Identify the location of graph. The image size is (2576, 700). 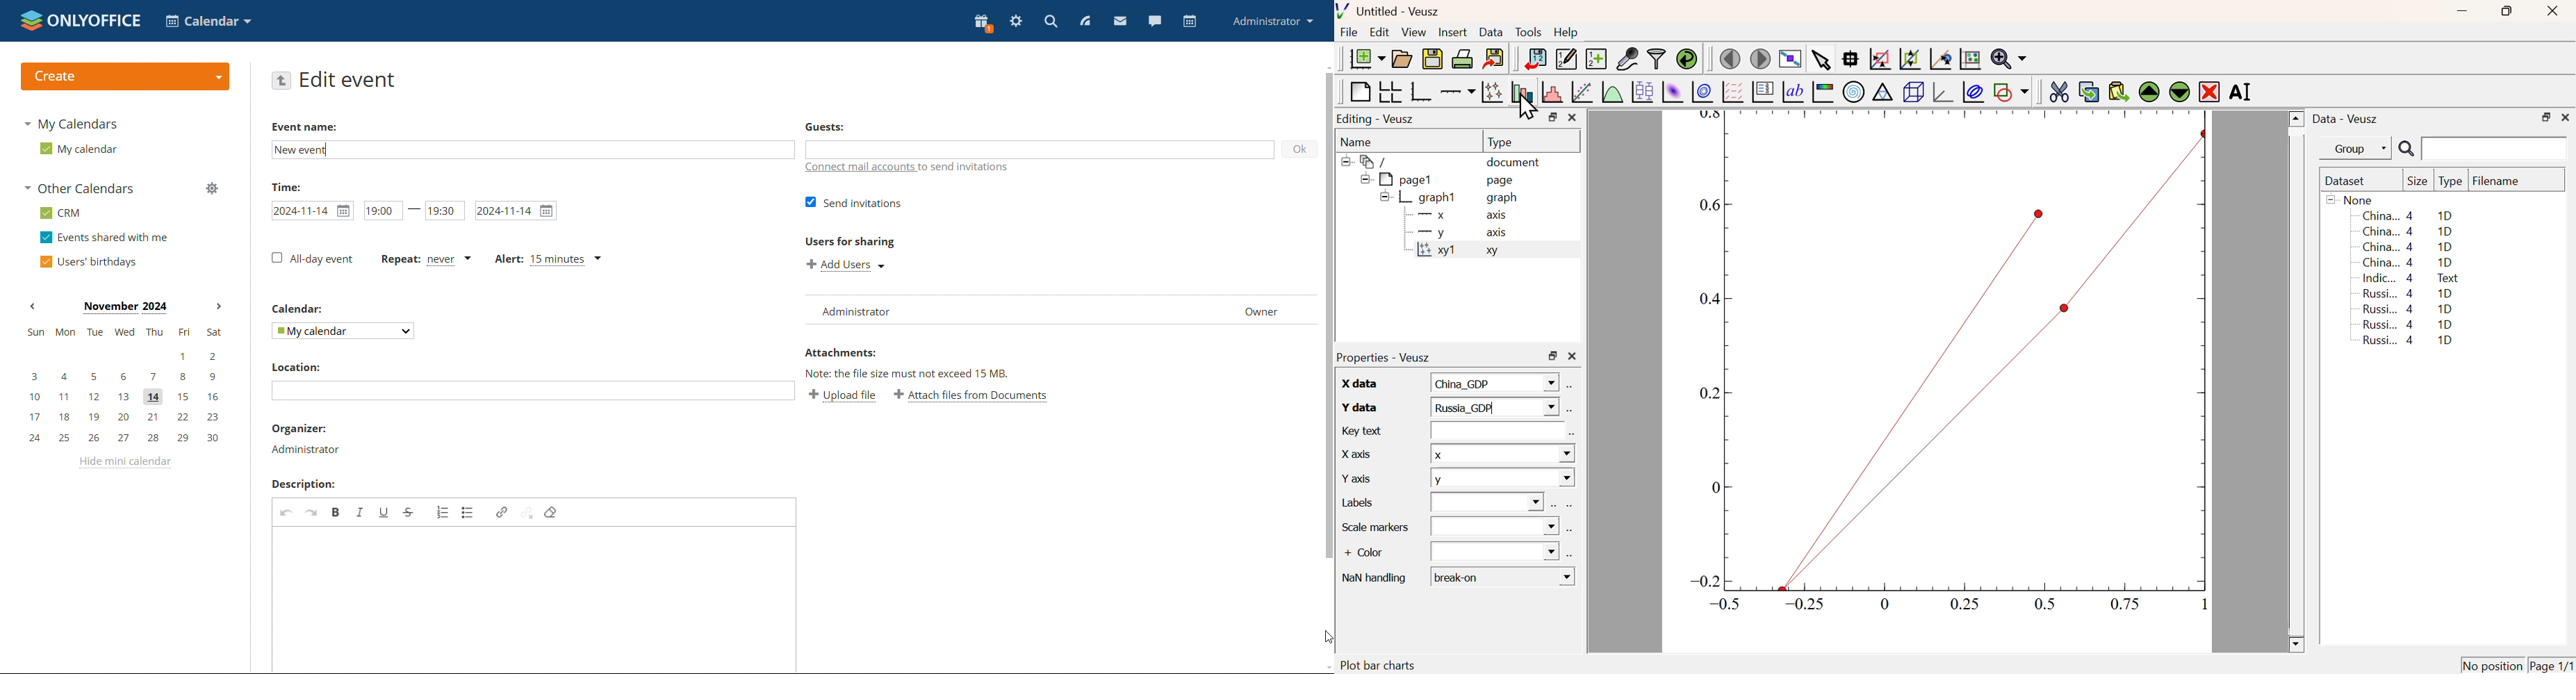
(1504, 199).